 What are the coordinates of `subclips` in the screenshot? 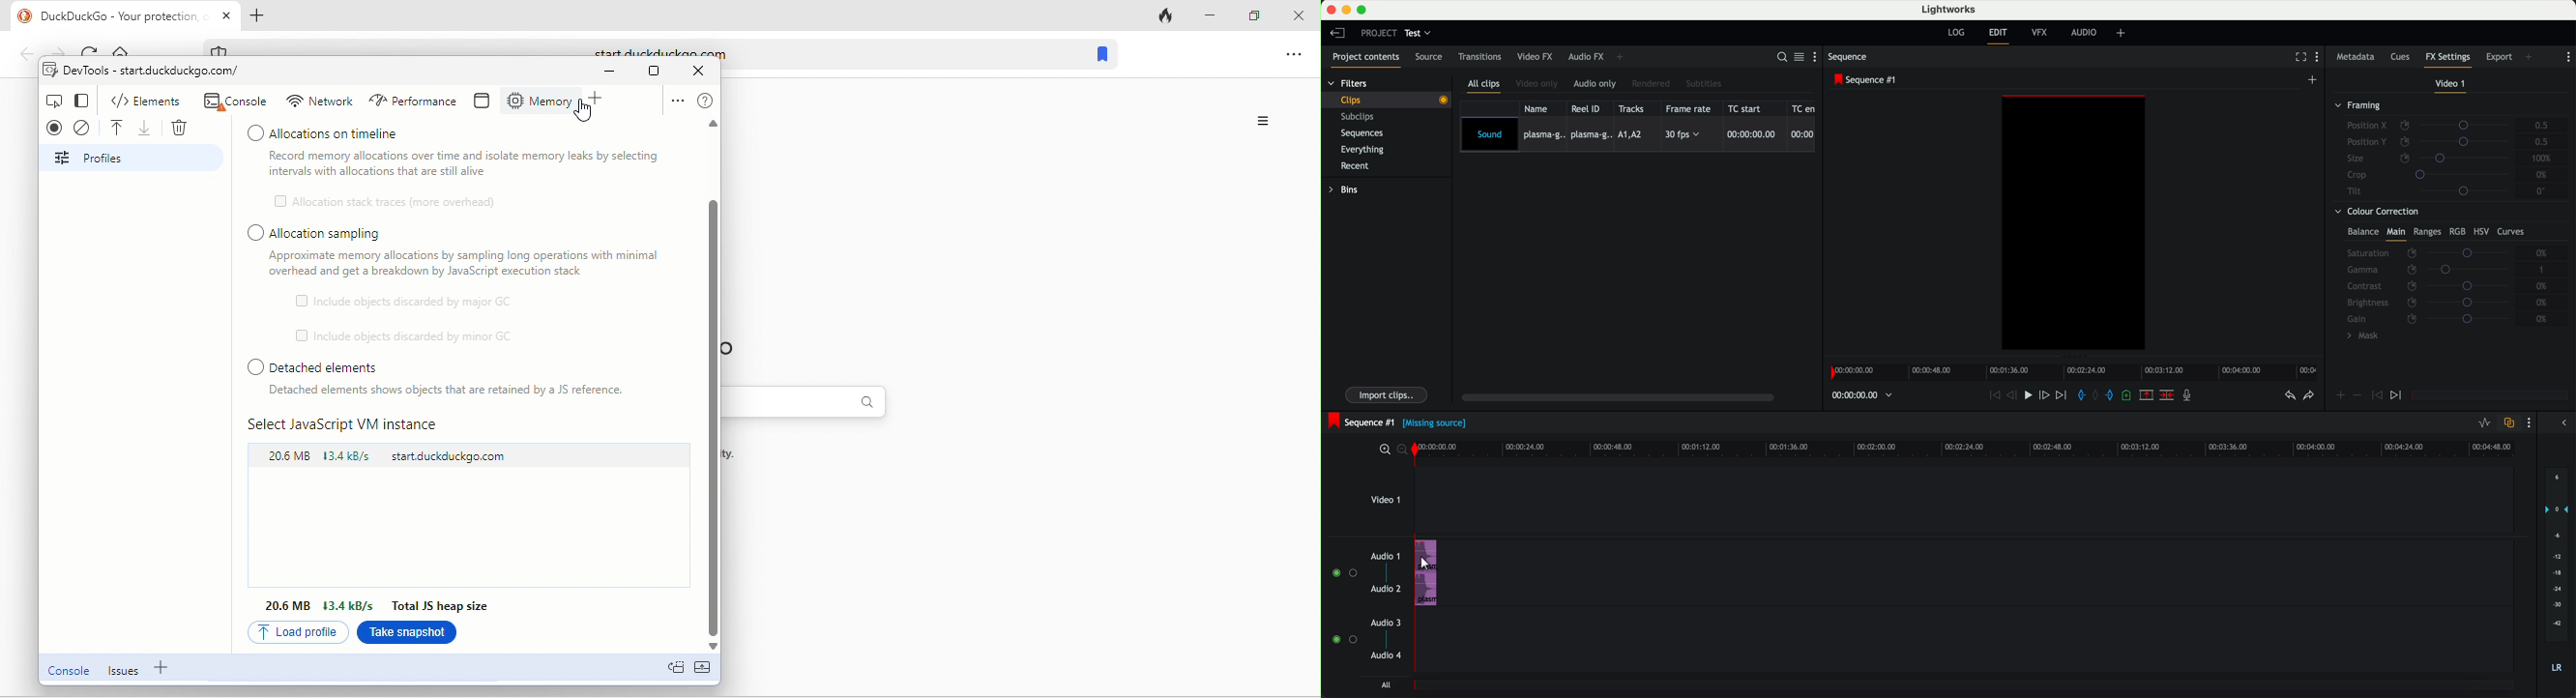 It's located at (1360, 117).